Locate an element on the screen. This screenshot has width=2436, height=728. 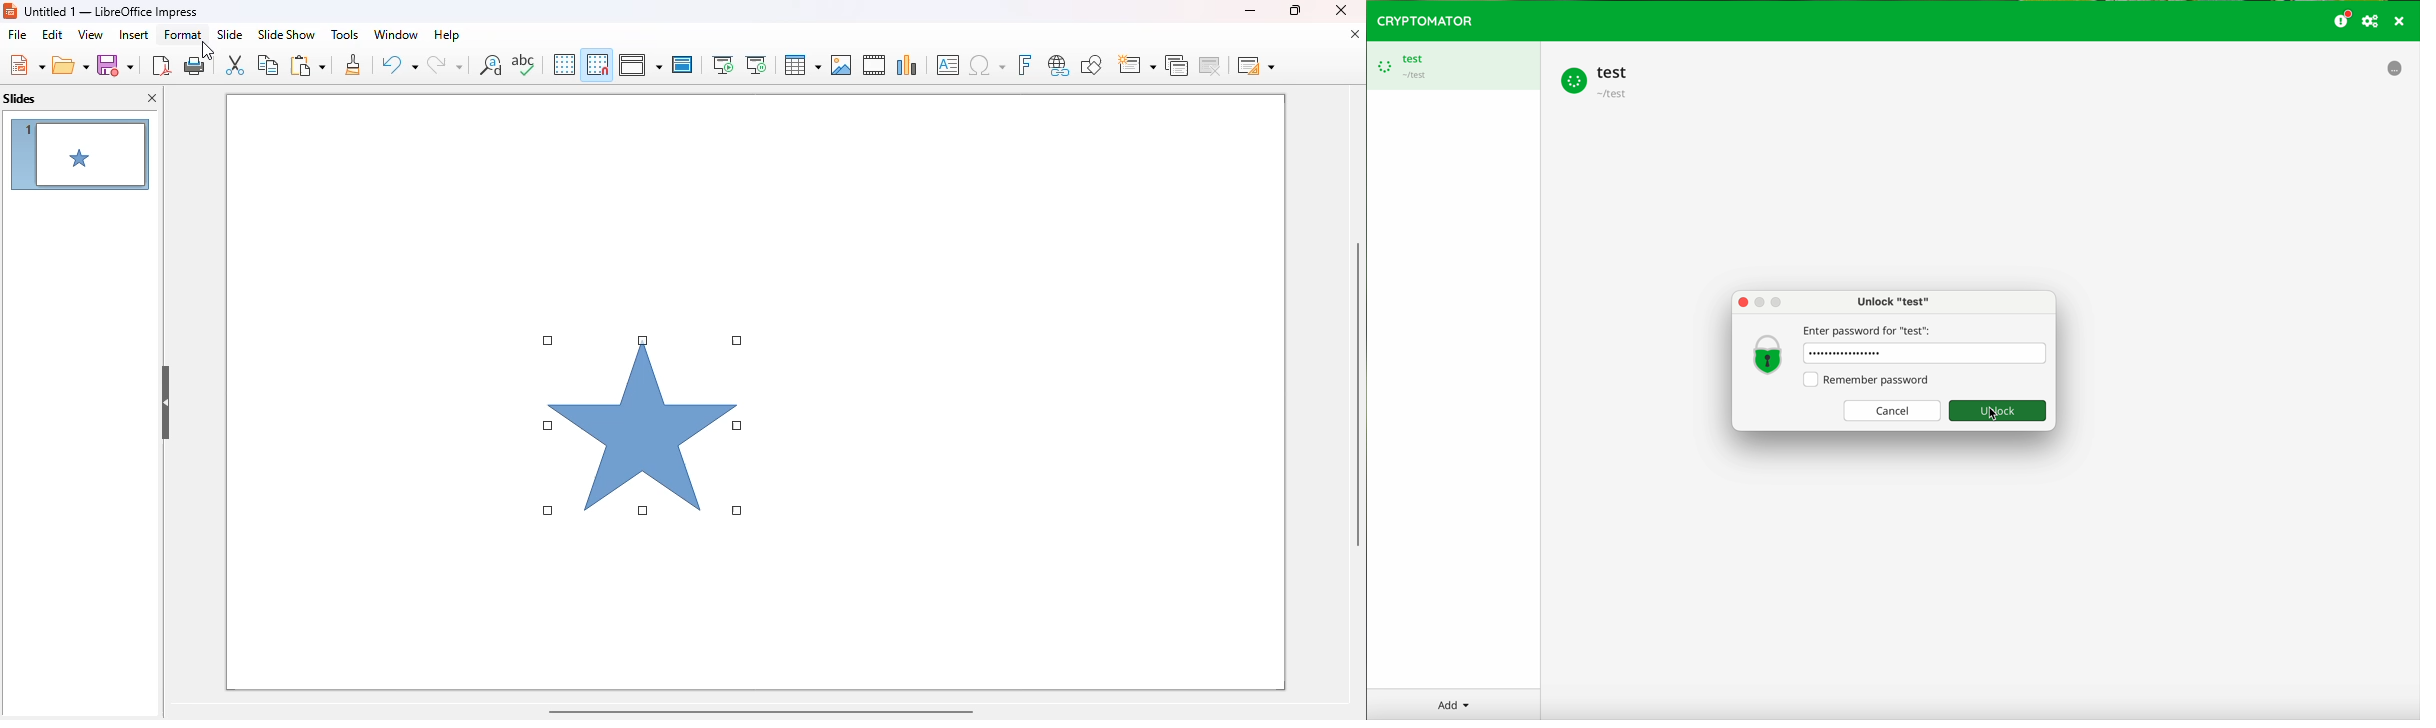
undo is located at coordinates (399, 65).